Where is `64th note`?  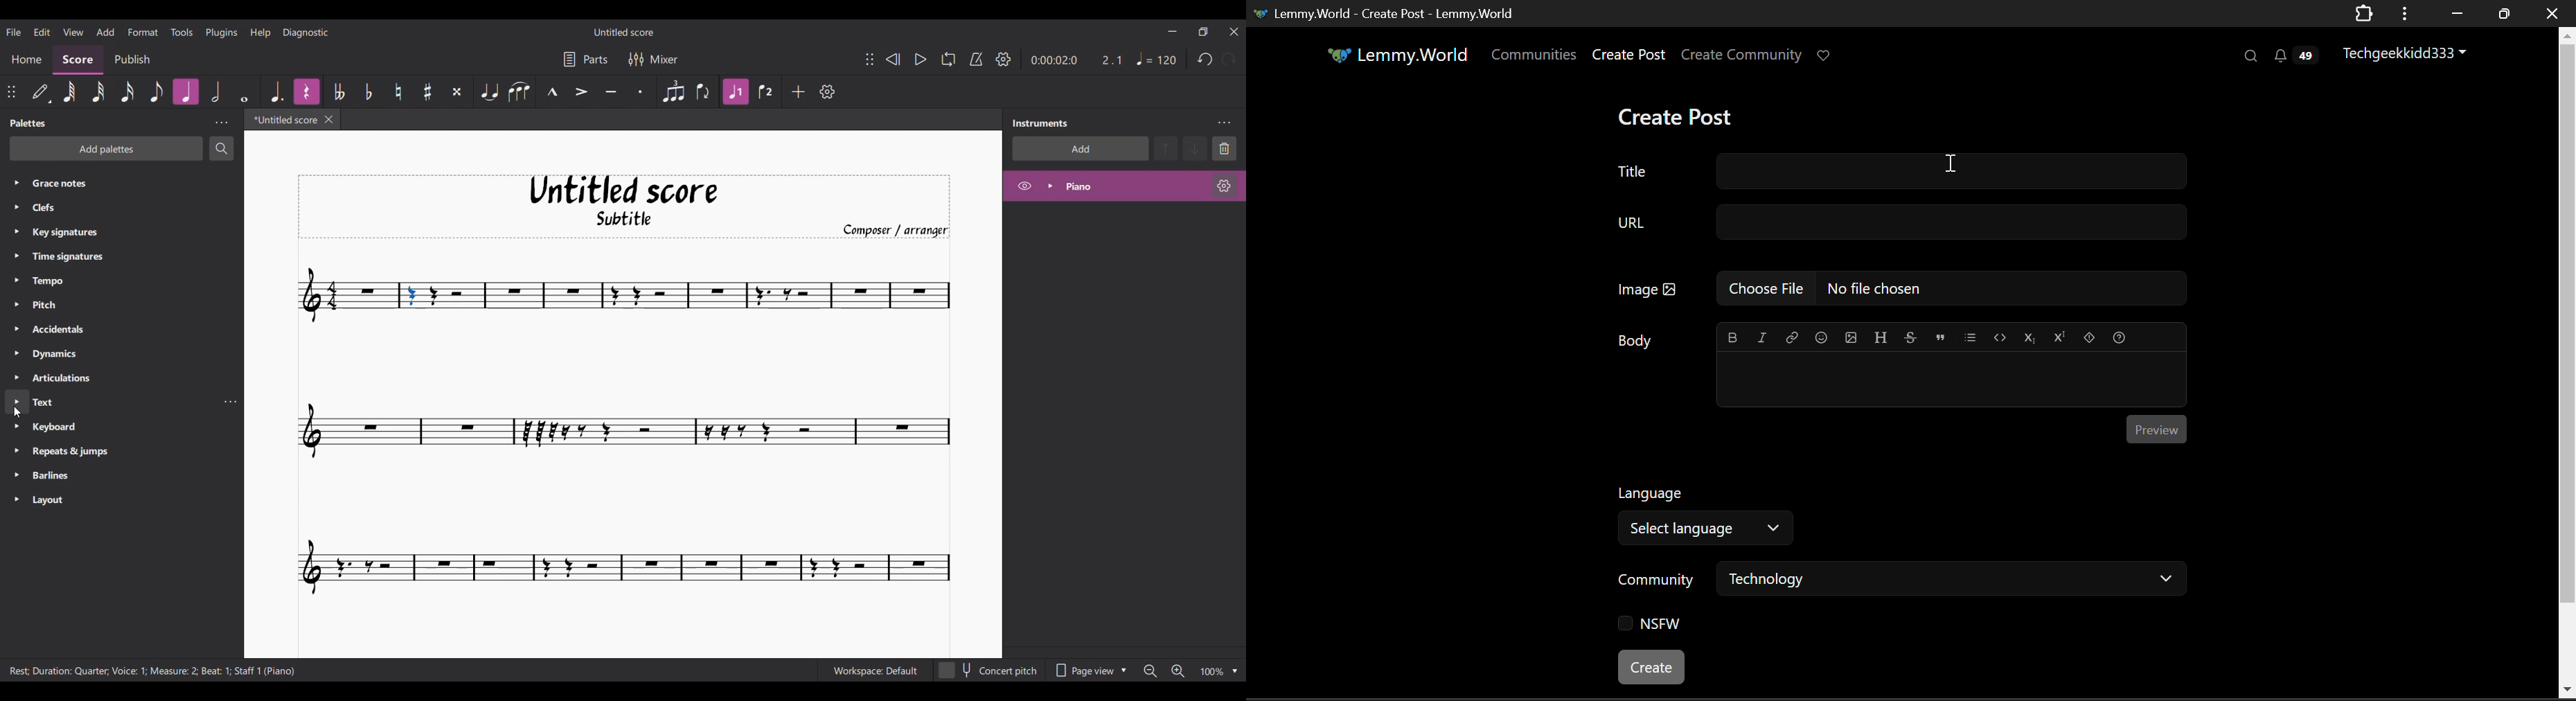 64th note is located at coordinates (70, 92).